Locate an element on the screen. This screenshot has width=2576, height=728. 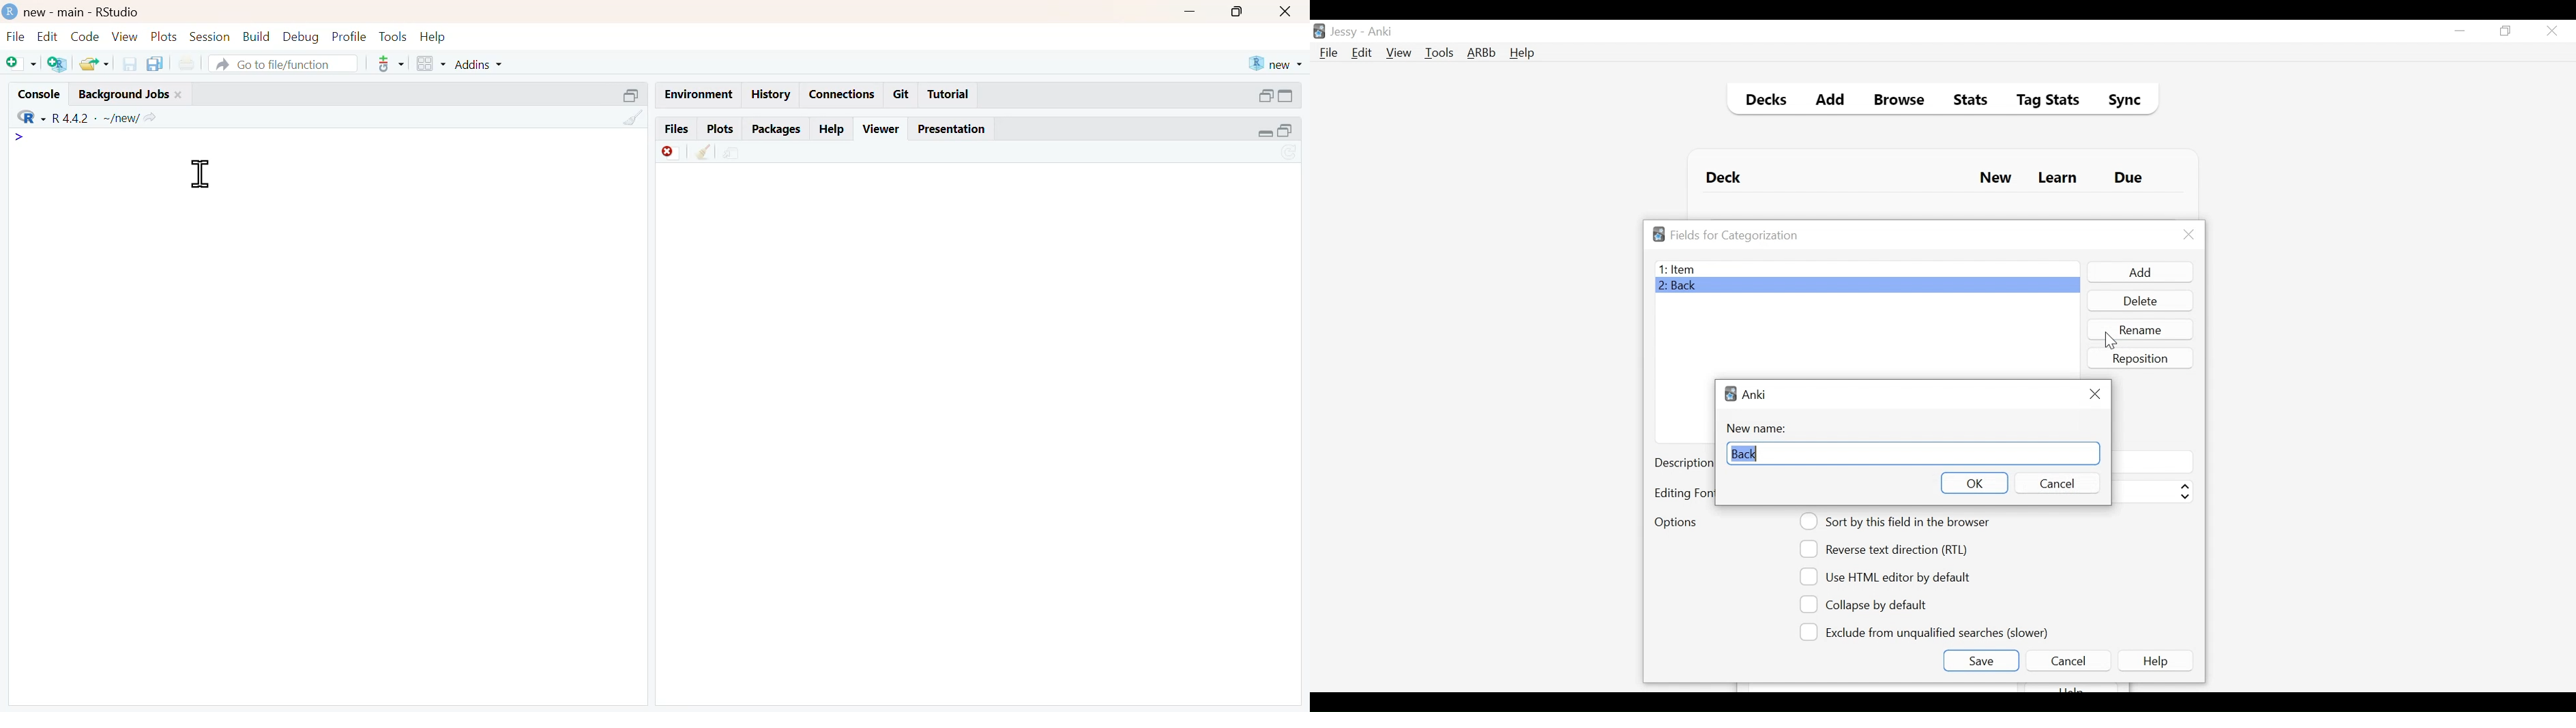
cursor is located at coordinates (200, 173).